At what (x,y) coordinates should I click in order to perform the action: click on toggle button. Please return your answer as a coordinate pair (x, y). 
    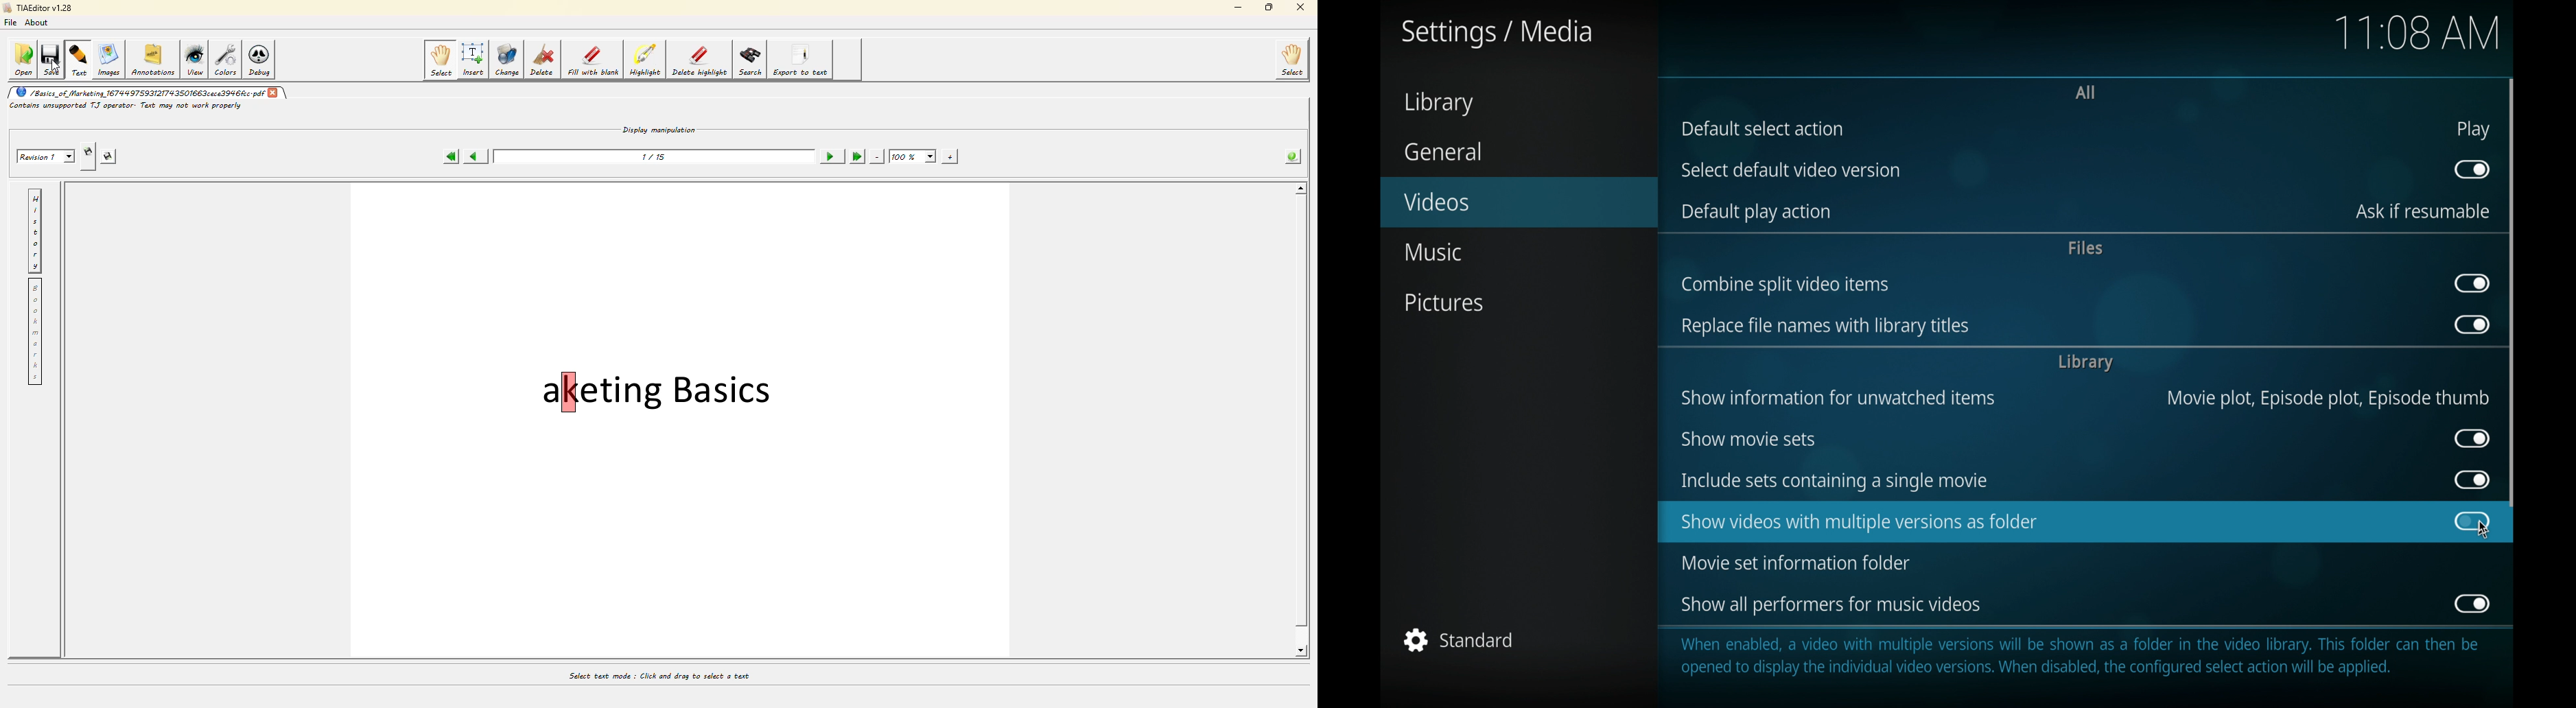
    Looking at the image, I should click on (2473, 284).